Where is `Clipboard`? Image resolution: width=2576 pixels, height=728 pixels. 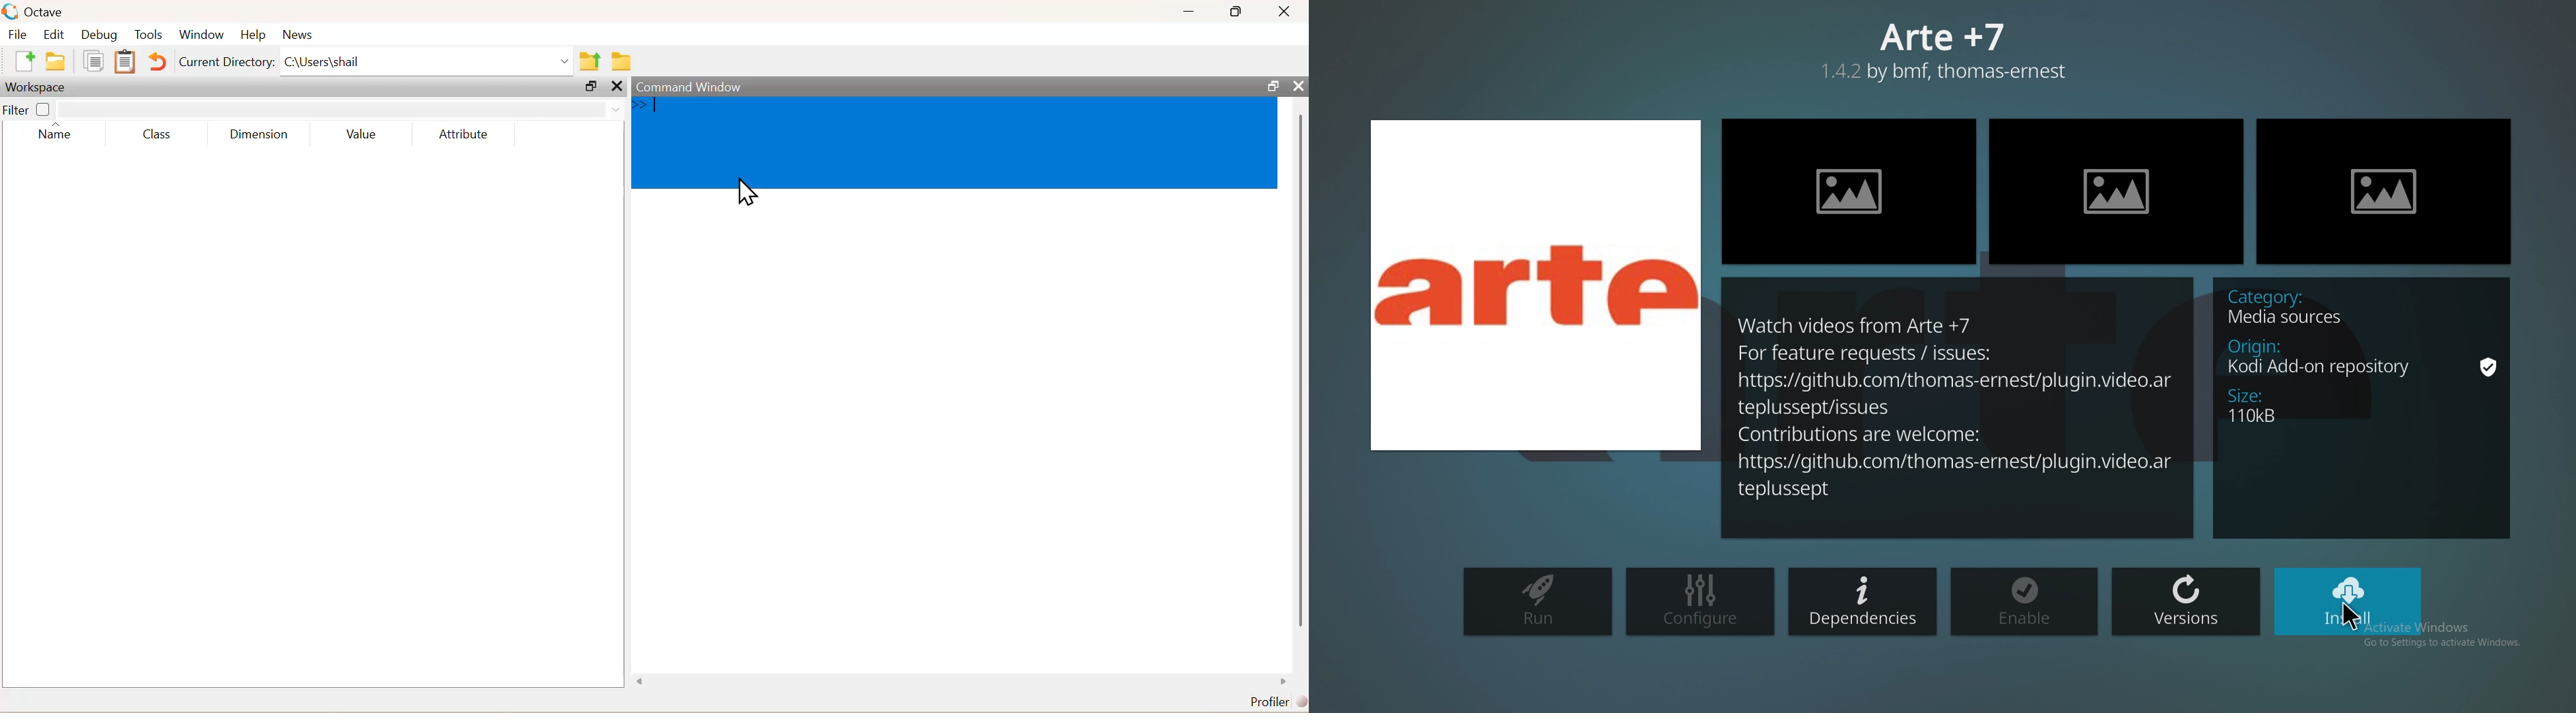 Clipboard is located at coordinates (125, 61).